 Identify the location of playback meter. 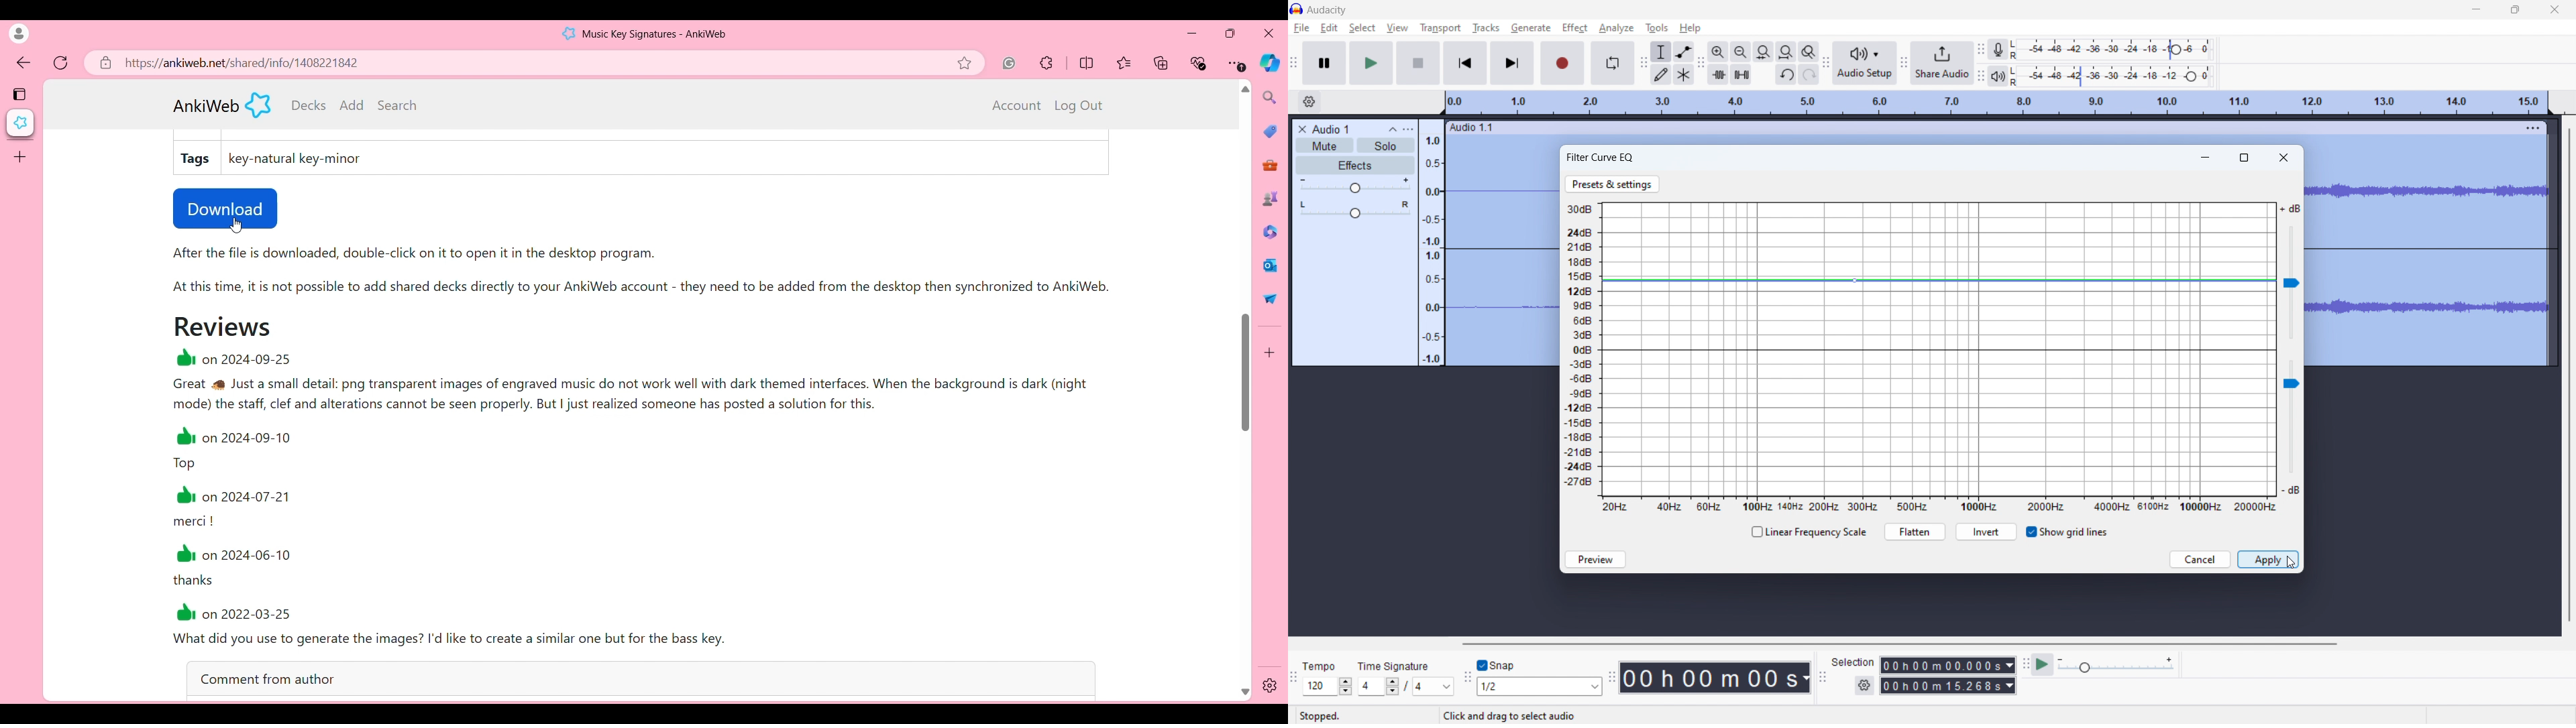
(2002, 75).